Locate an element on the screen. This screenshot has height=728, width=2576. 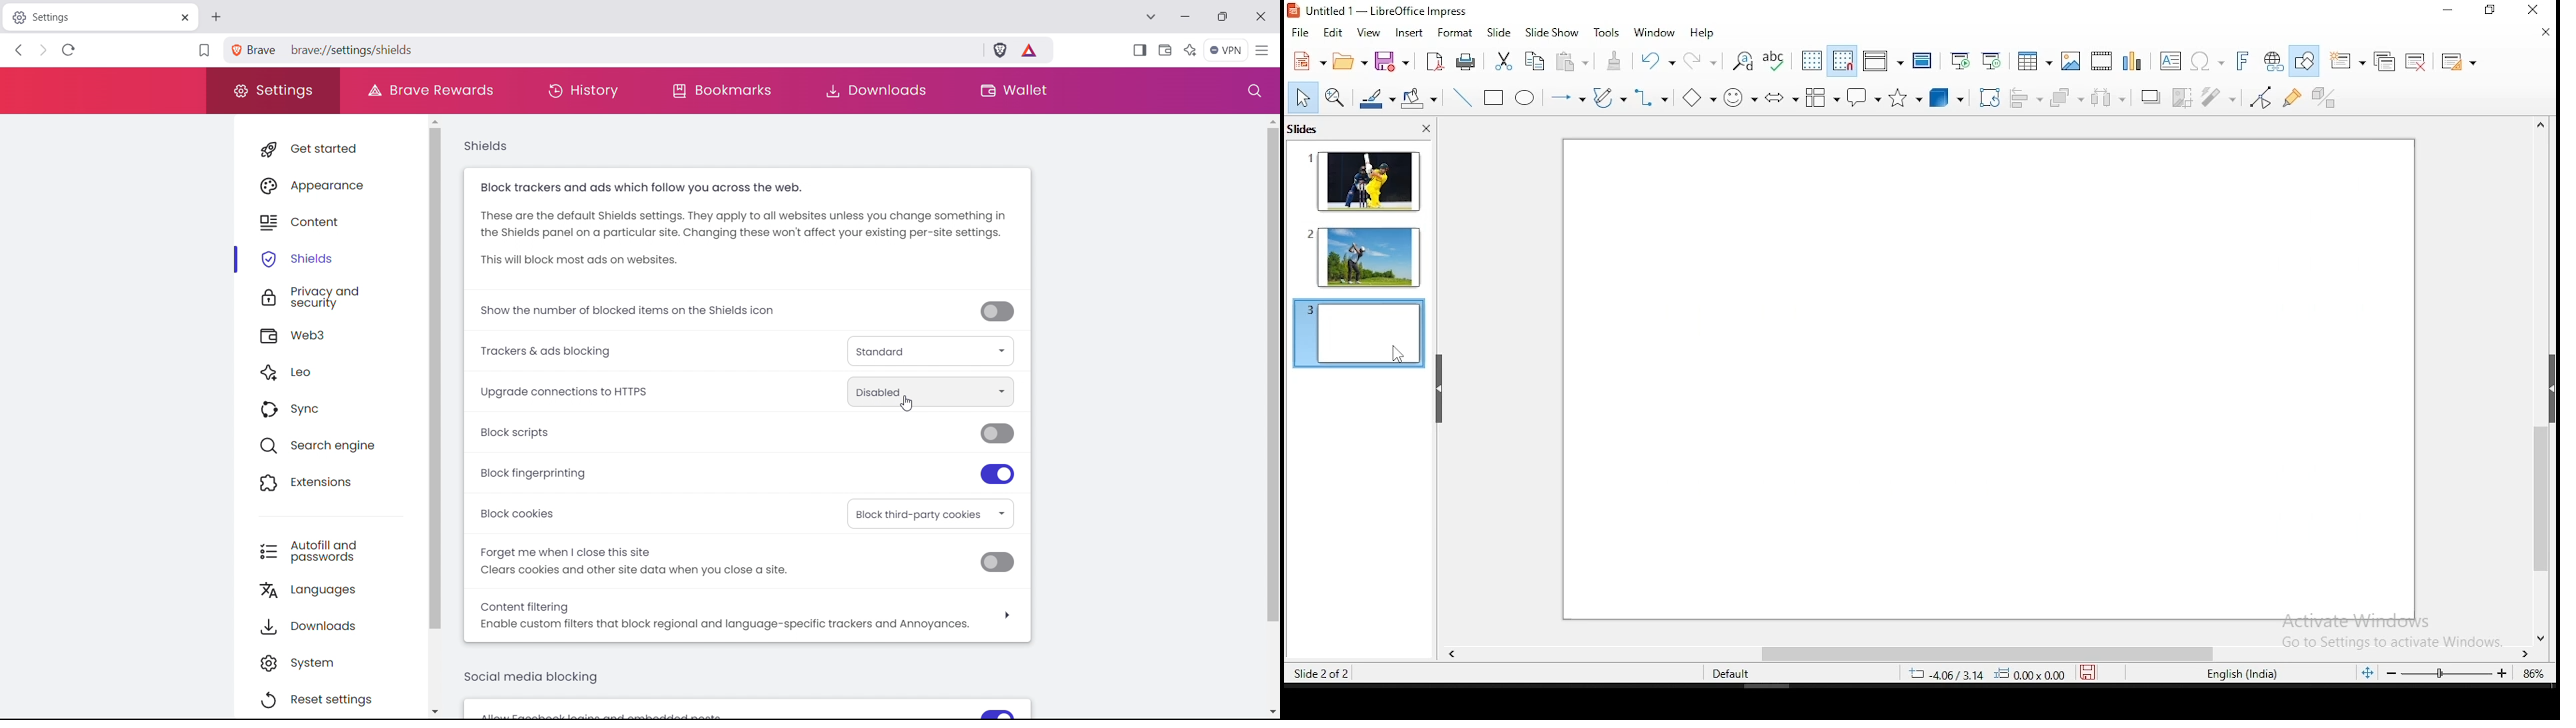
print is located at coordinates (1466, 61).